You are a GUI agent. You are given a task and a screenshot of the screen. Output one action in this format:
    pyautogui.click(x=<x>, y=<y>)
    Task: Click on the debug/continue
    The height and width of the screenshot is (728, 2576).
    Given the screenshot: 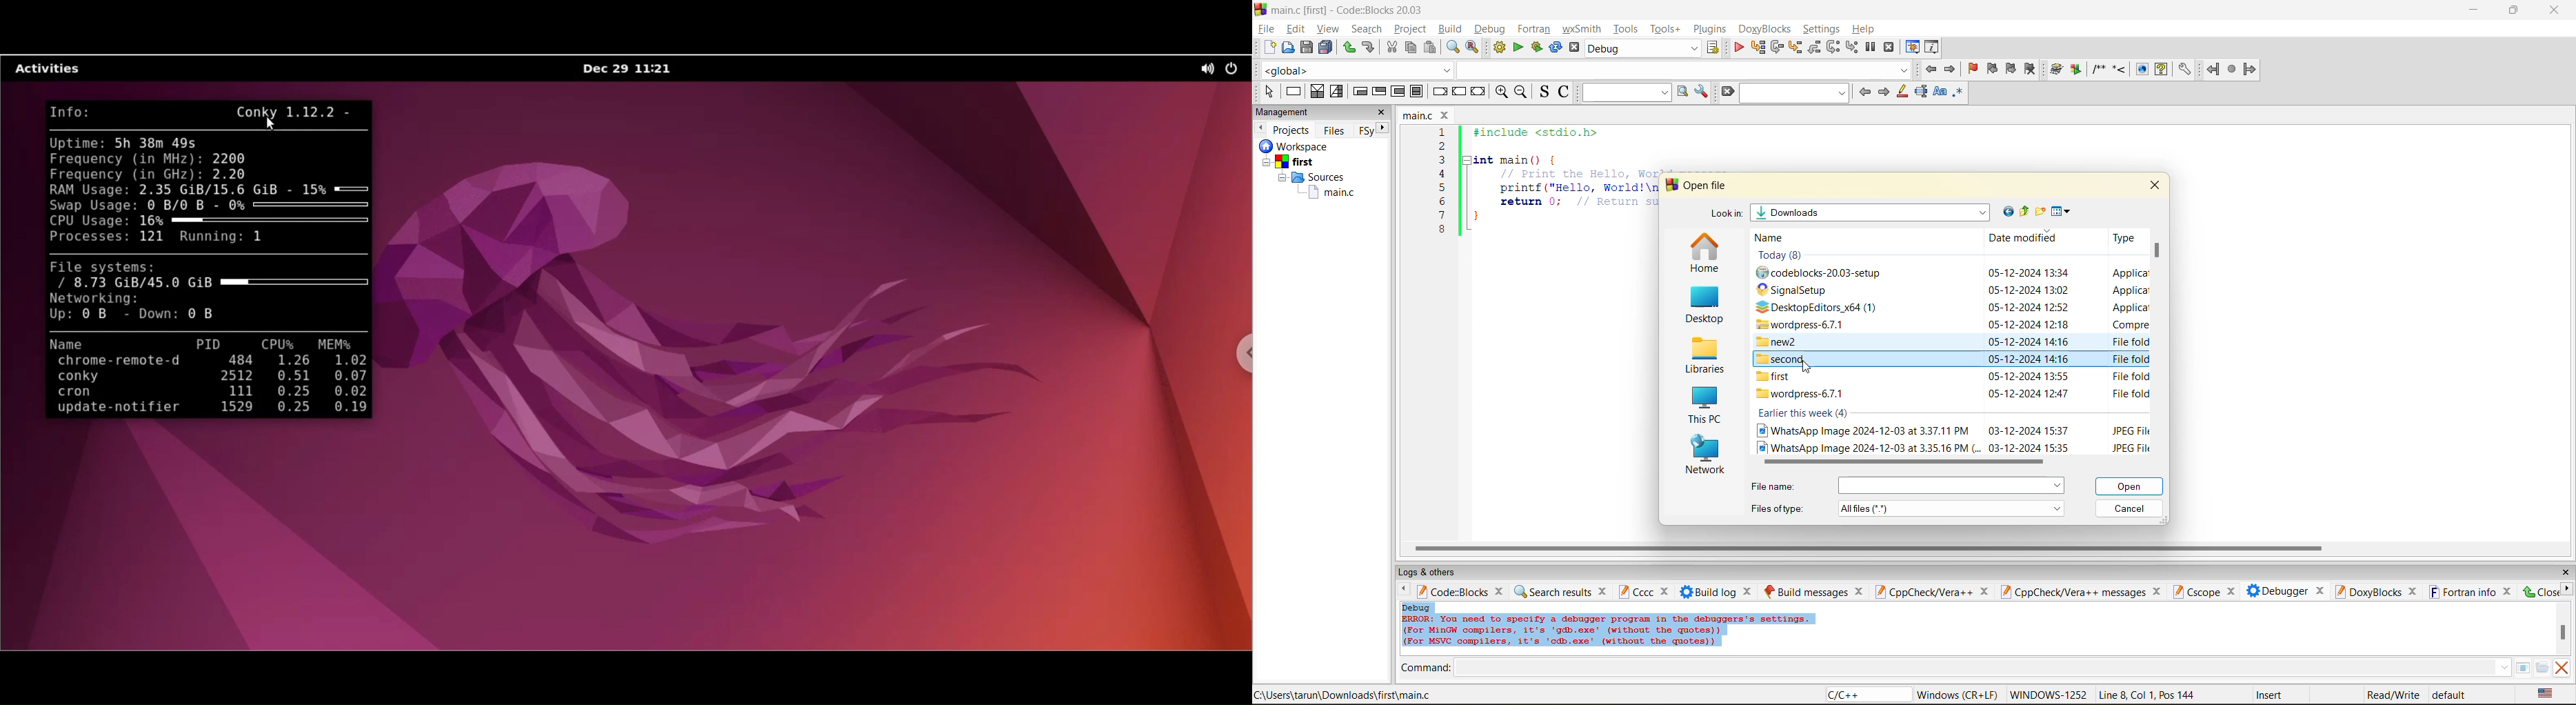 What is the action you would take?
    pyautogui.click(x=1738, y=48)
    